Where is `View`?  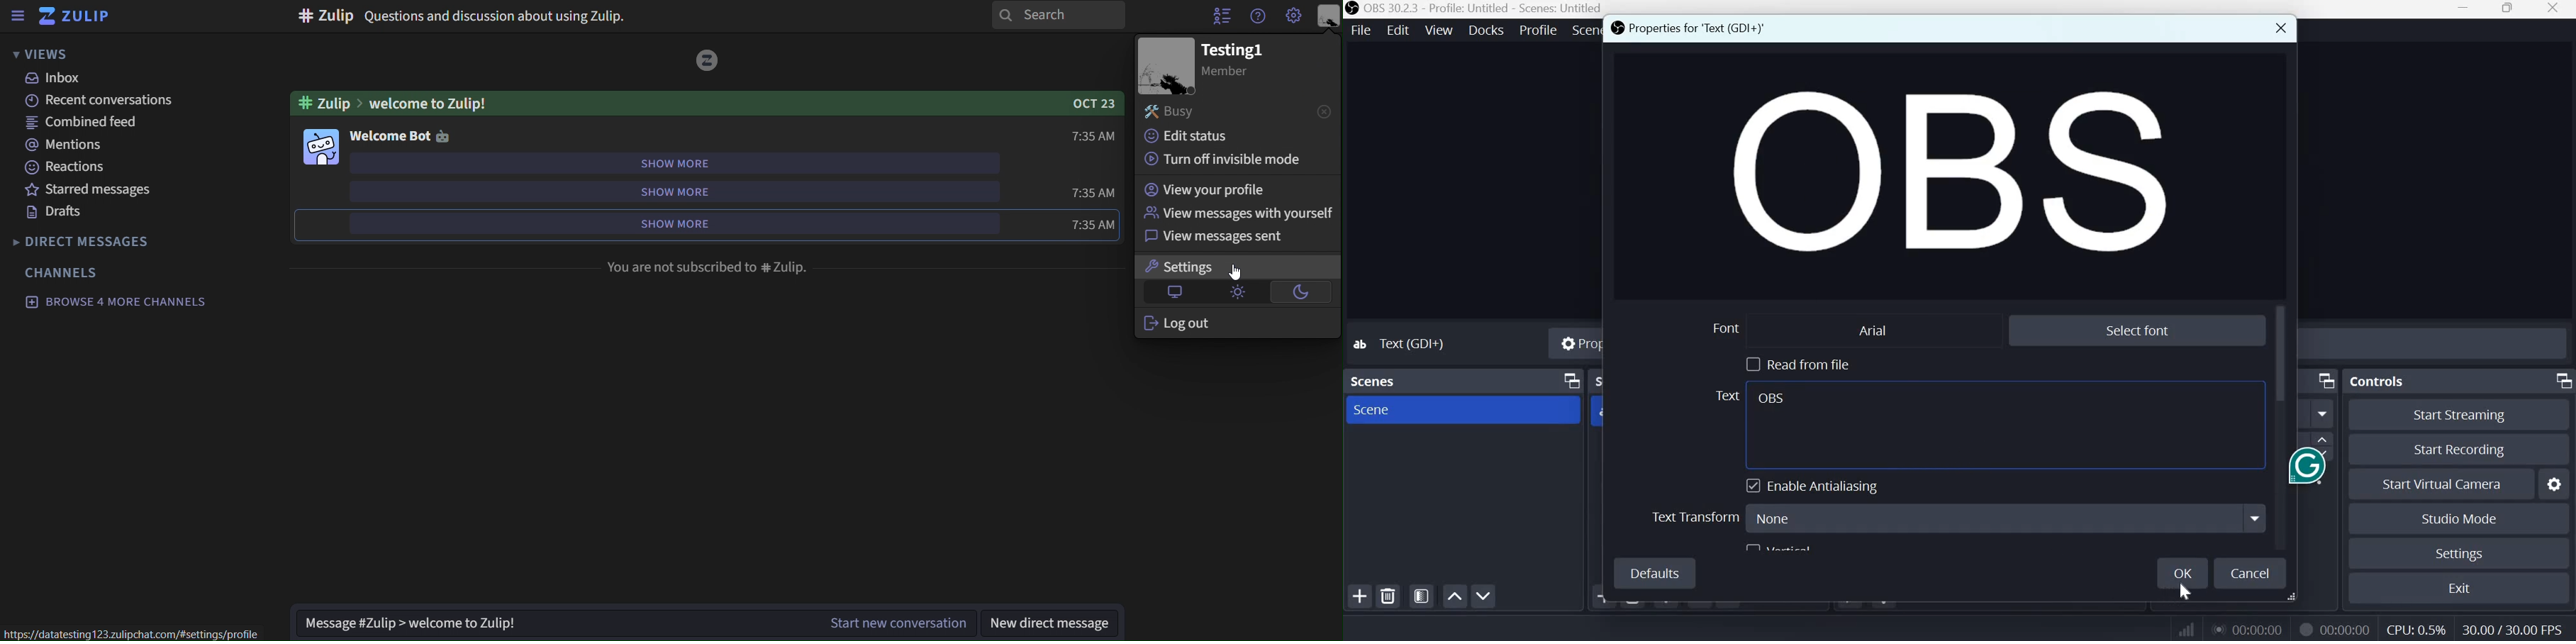 View is located at coordinates (1440, 30).